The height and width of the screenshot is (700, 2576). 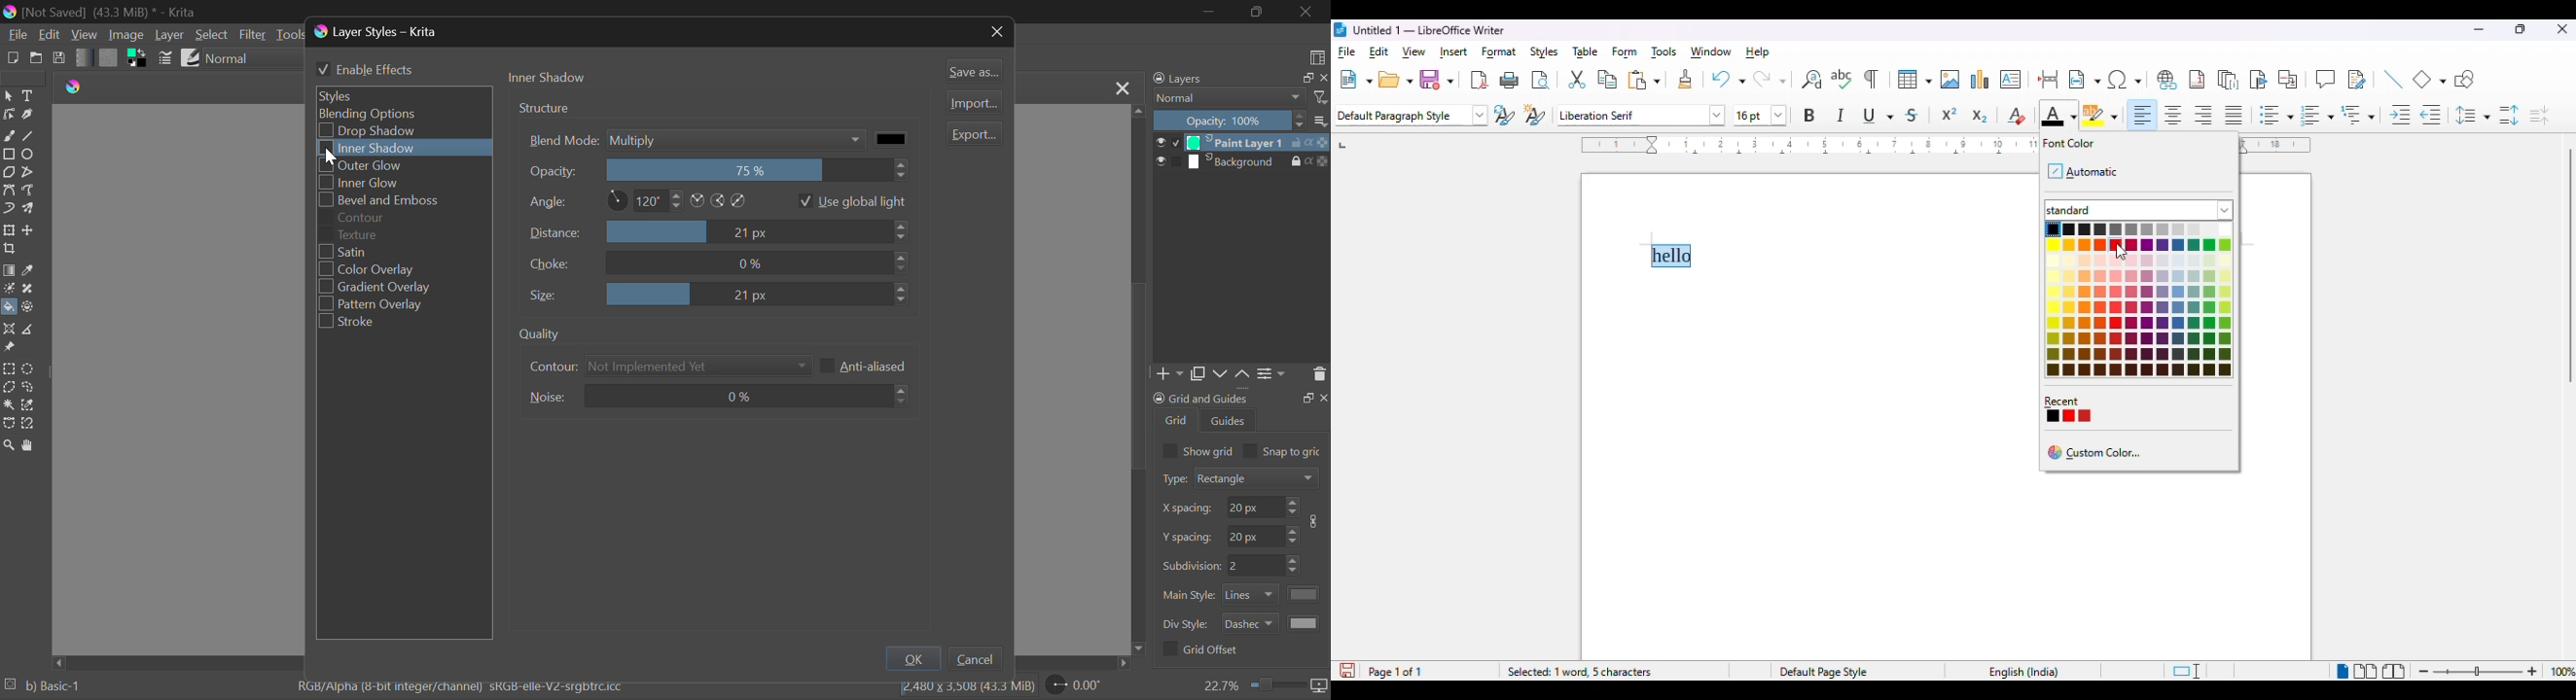 I want to click on insert endnote, so click(x=2229, y=80).